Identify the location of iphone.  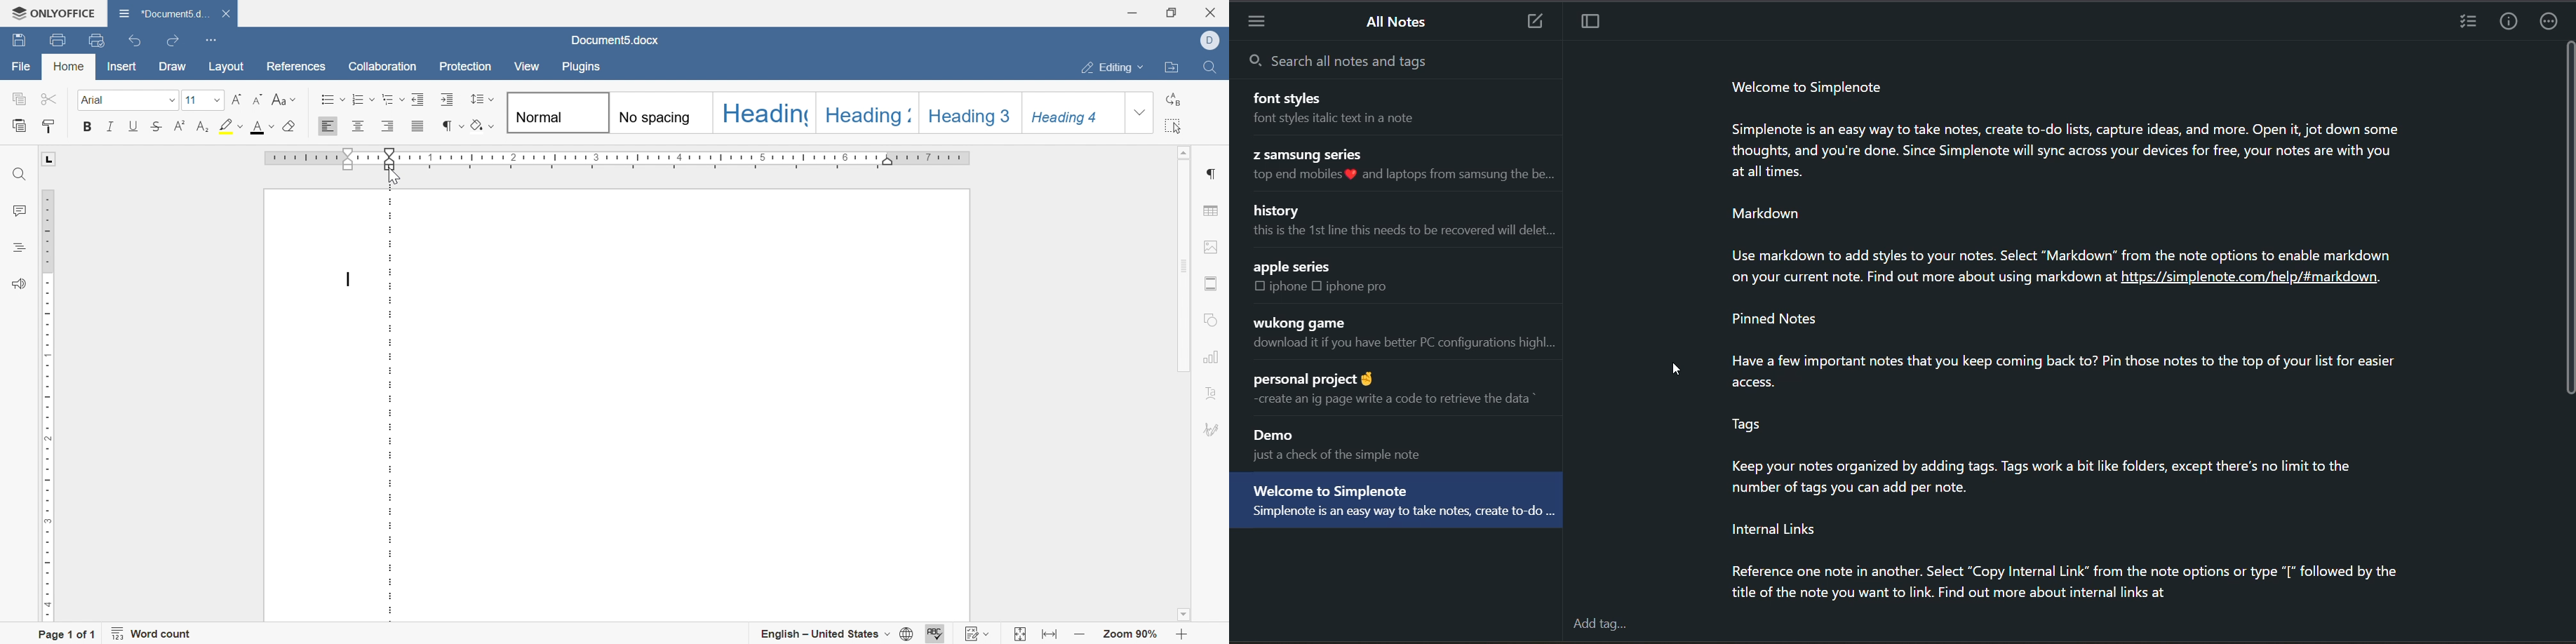
(1289, 288).